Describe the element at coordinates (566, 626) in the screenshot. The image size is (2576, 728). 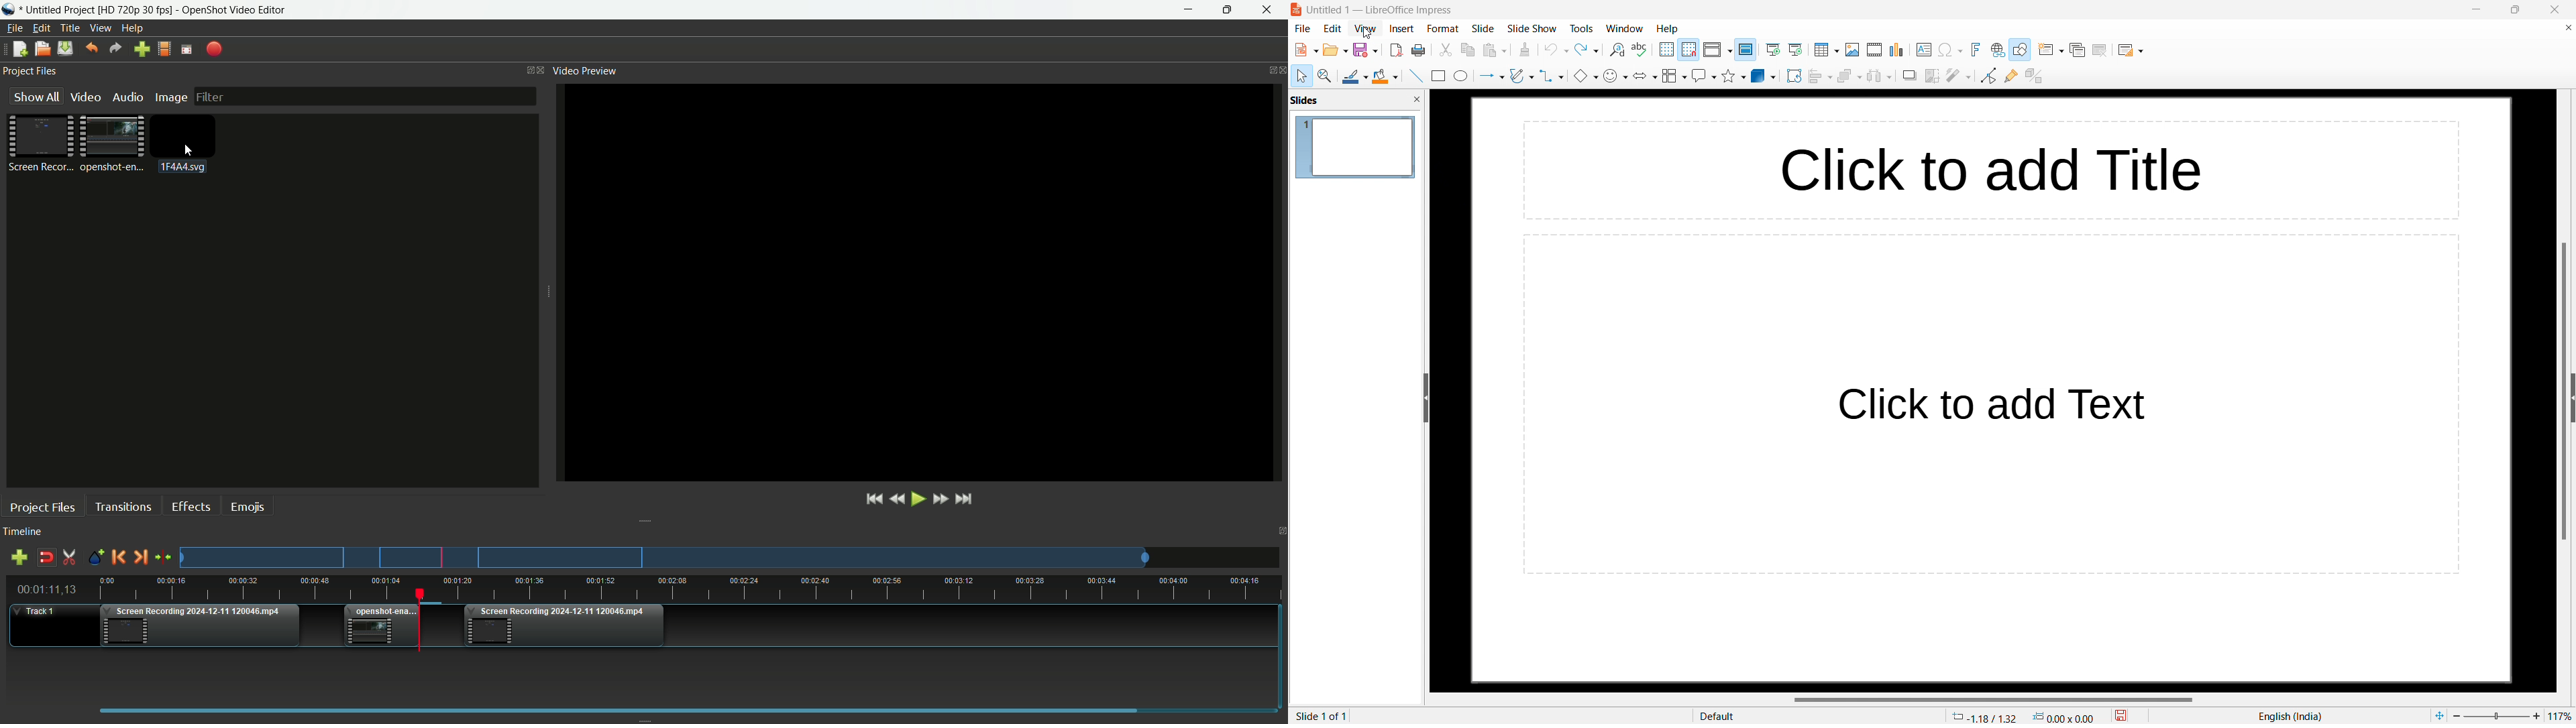
I see `Video three in timeline` at that location.